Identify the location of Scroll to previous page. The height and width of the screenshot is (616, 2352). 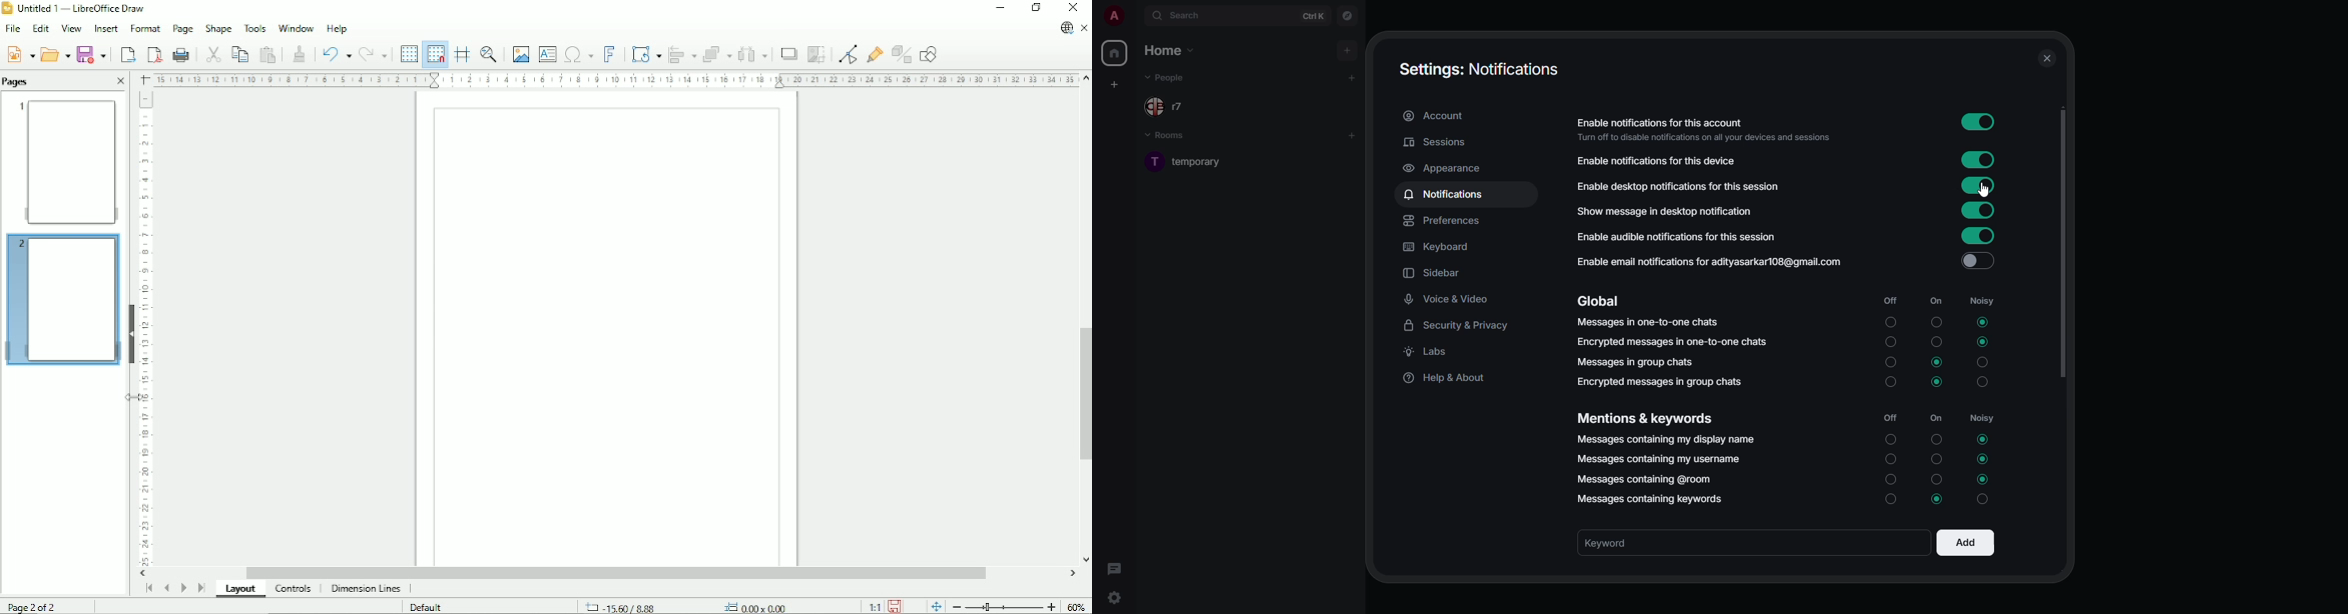
(166, 588).